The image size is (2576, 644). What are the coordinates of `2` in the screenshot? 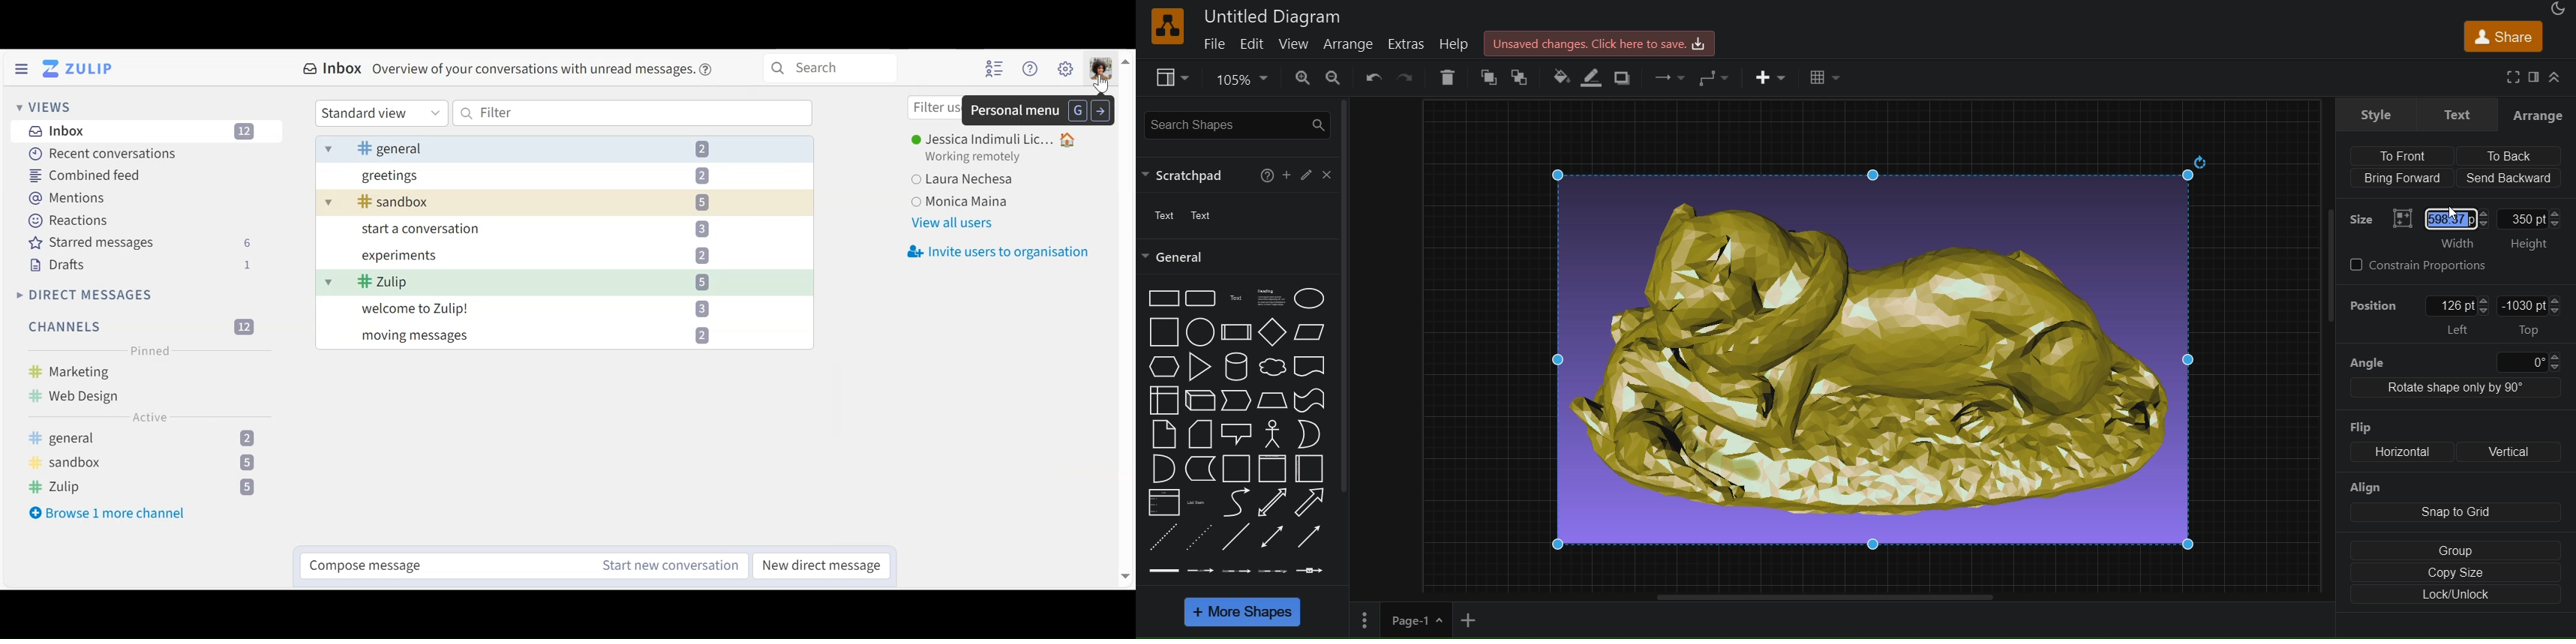 It's located at (702, 147).